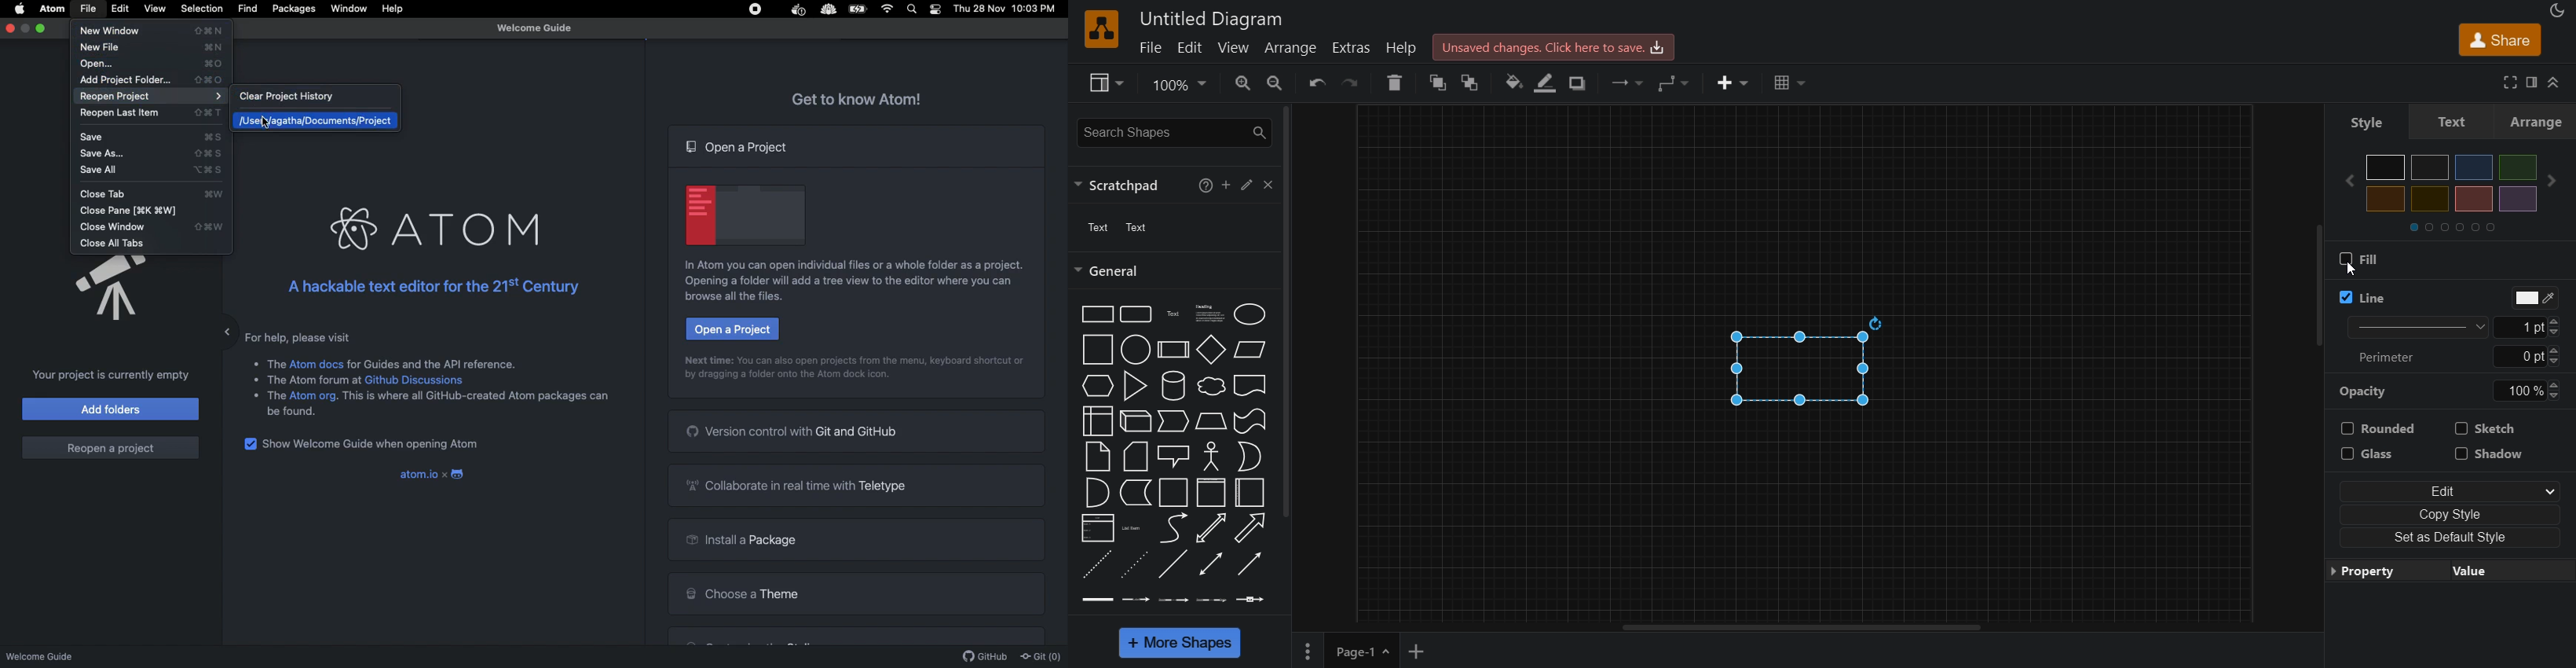 The width and height of the screenshot is (2576, 672). I want to click on cursor, so click(2355, 270).